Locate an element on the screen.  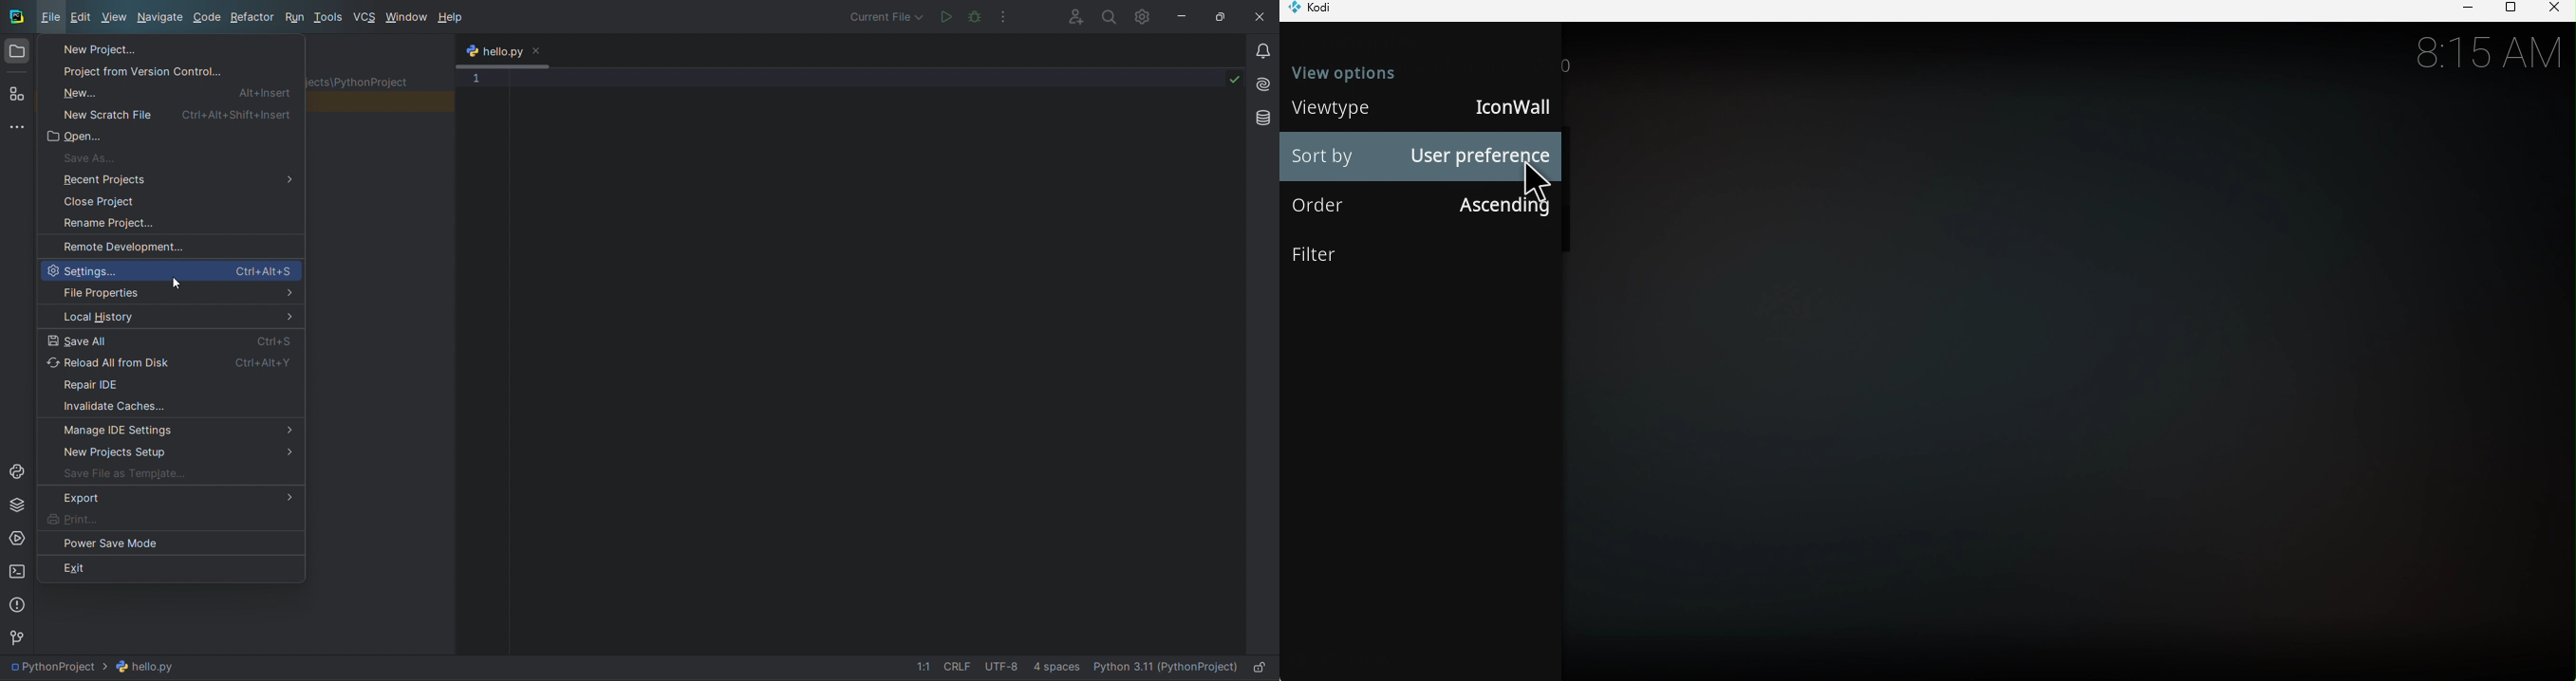
Maximize is located at coordinates (2508, 10).